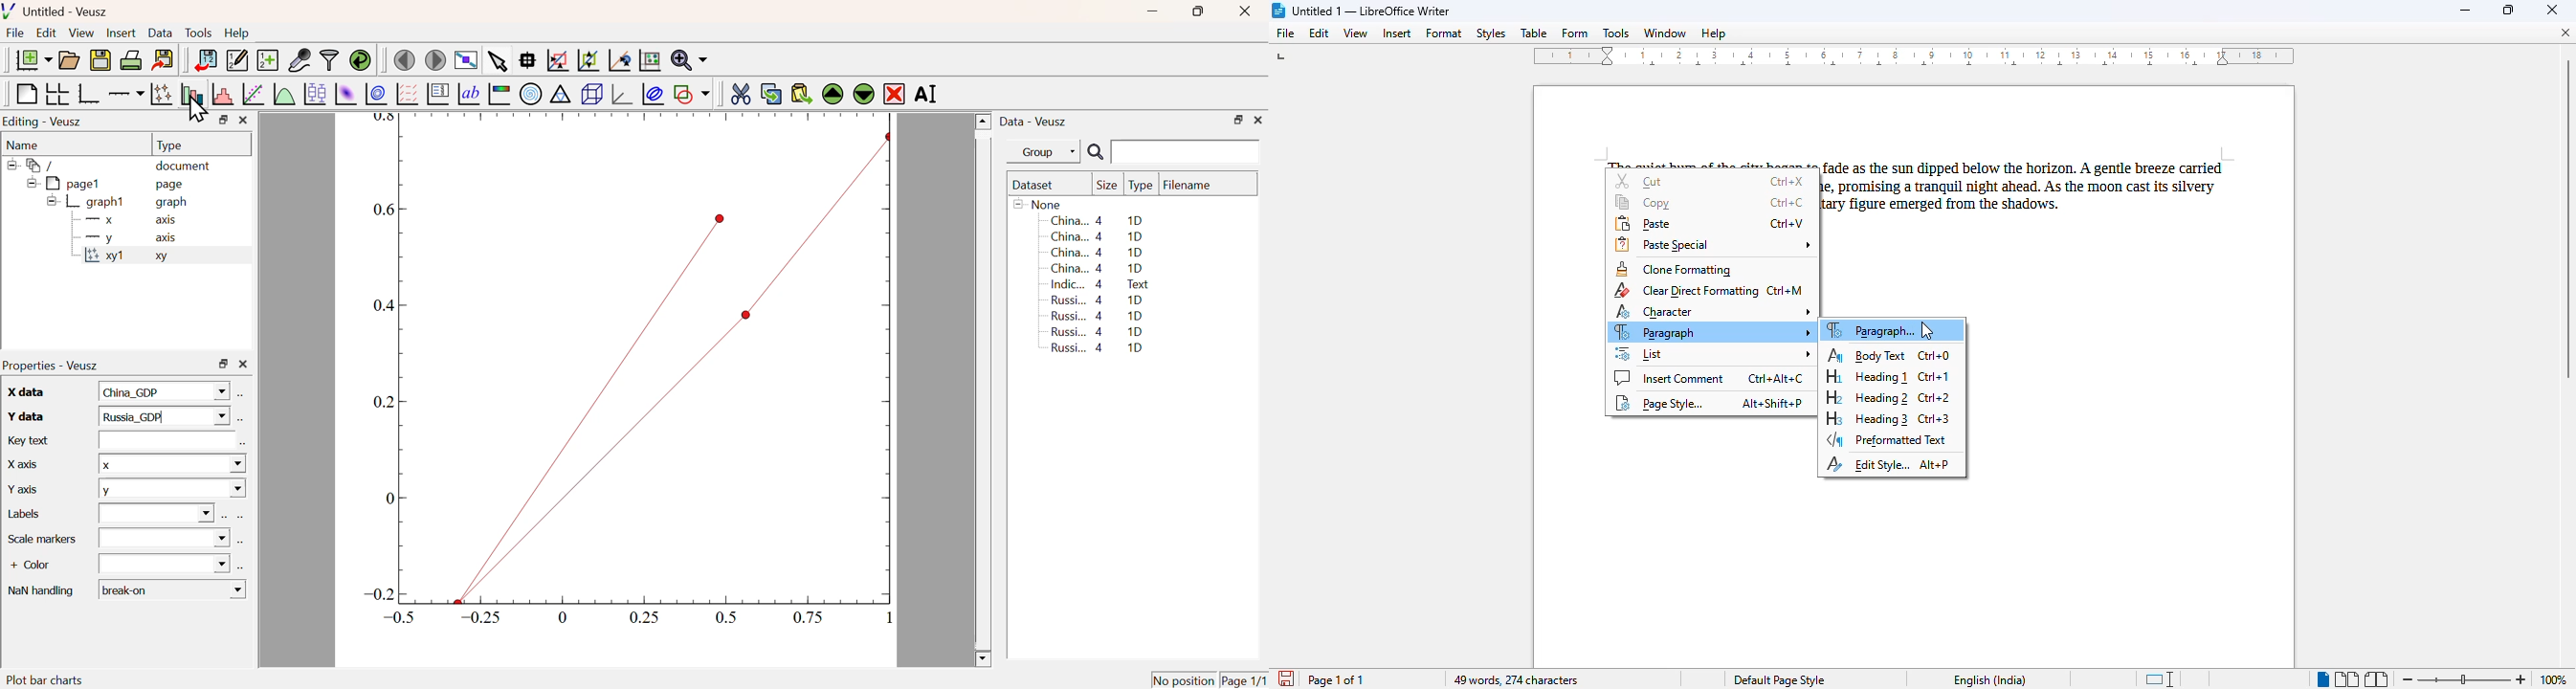 This screenshot has height=700, width=2576. What do you see at coordinates (1445, 33) in the screenshot?
I see `format` at bounding box center [1445, 33].